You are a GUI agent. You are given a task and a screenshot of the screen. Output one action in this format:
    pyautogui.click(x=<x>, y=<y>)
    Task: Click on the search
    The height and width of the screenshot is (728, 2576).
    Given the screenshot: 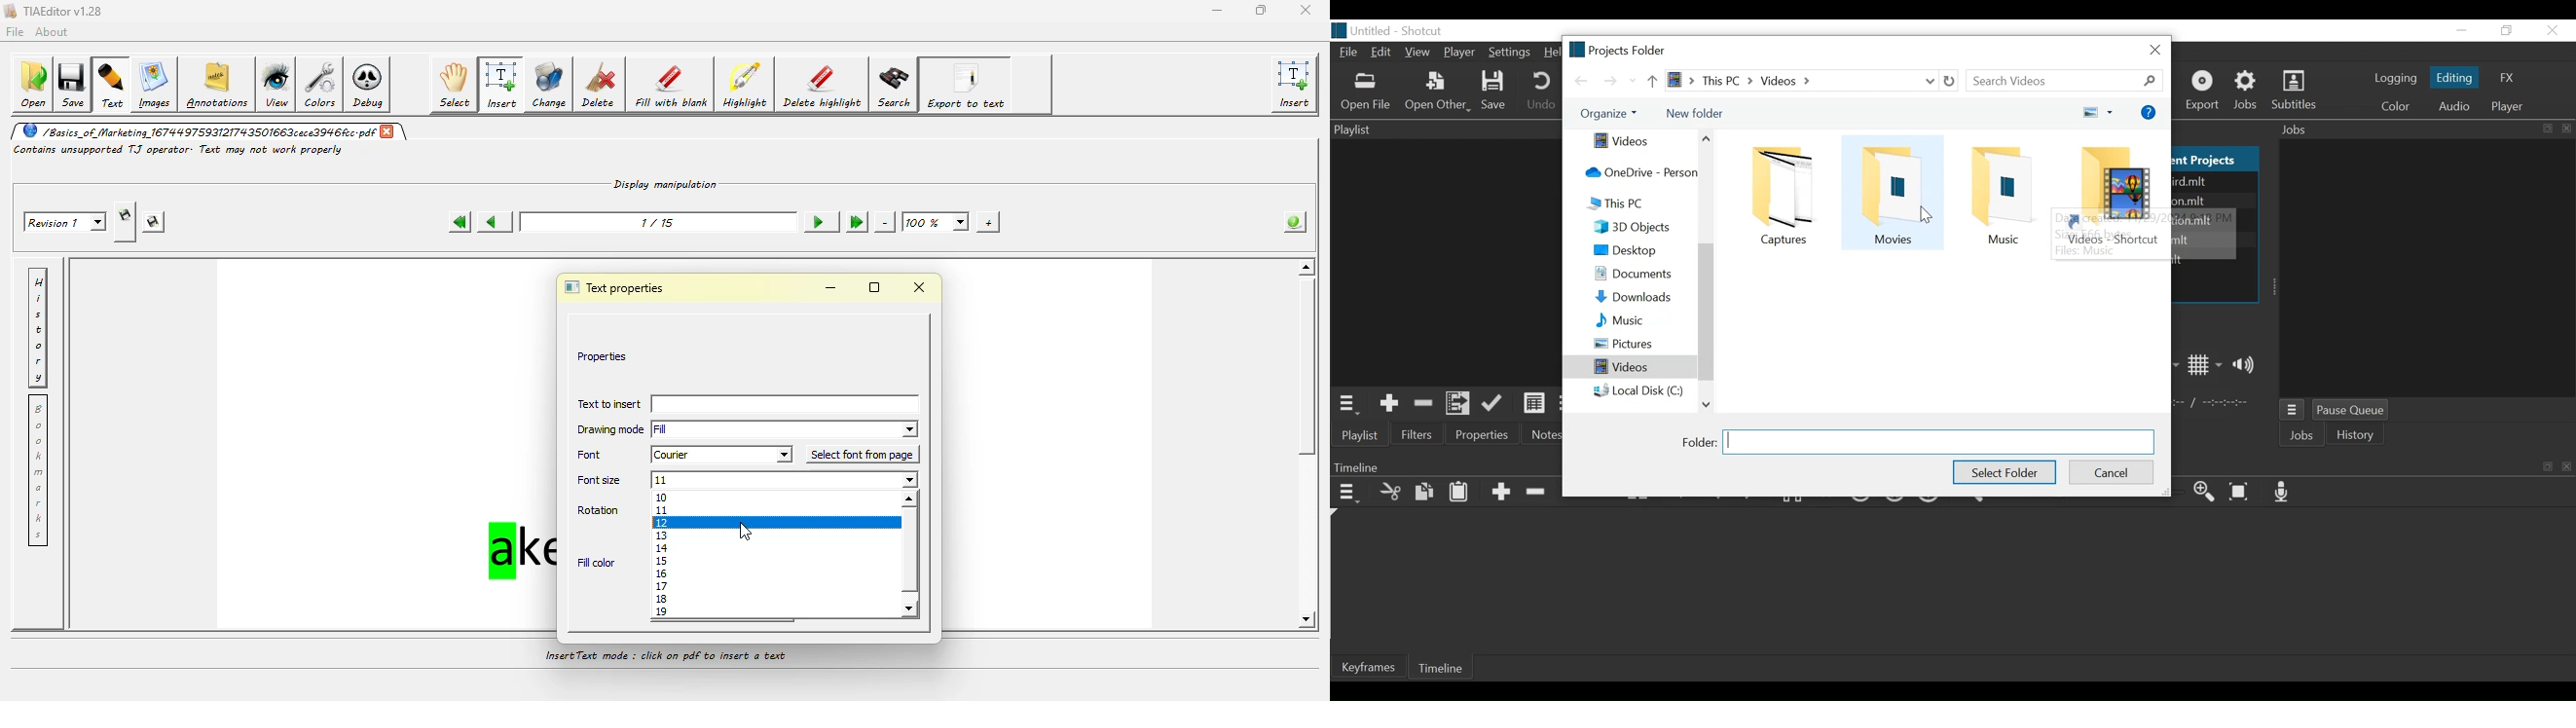 What is the action you would take?
    pyautogui.click(x=895, y=85)
    